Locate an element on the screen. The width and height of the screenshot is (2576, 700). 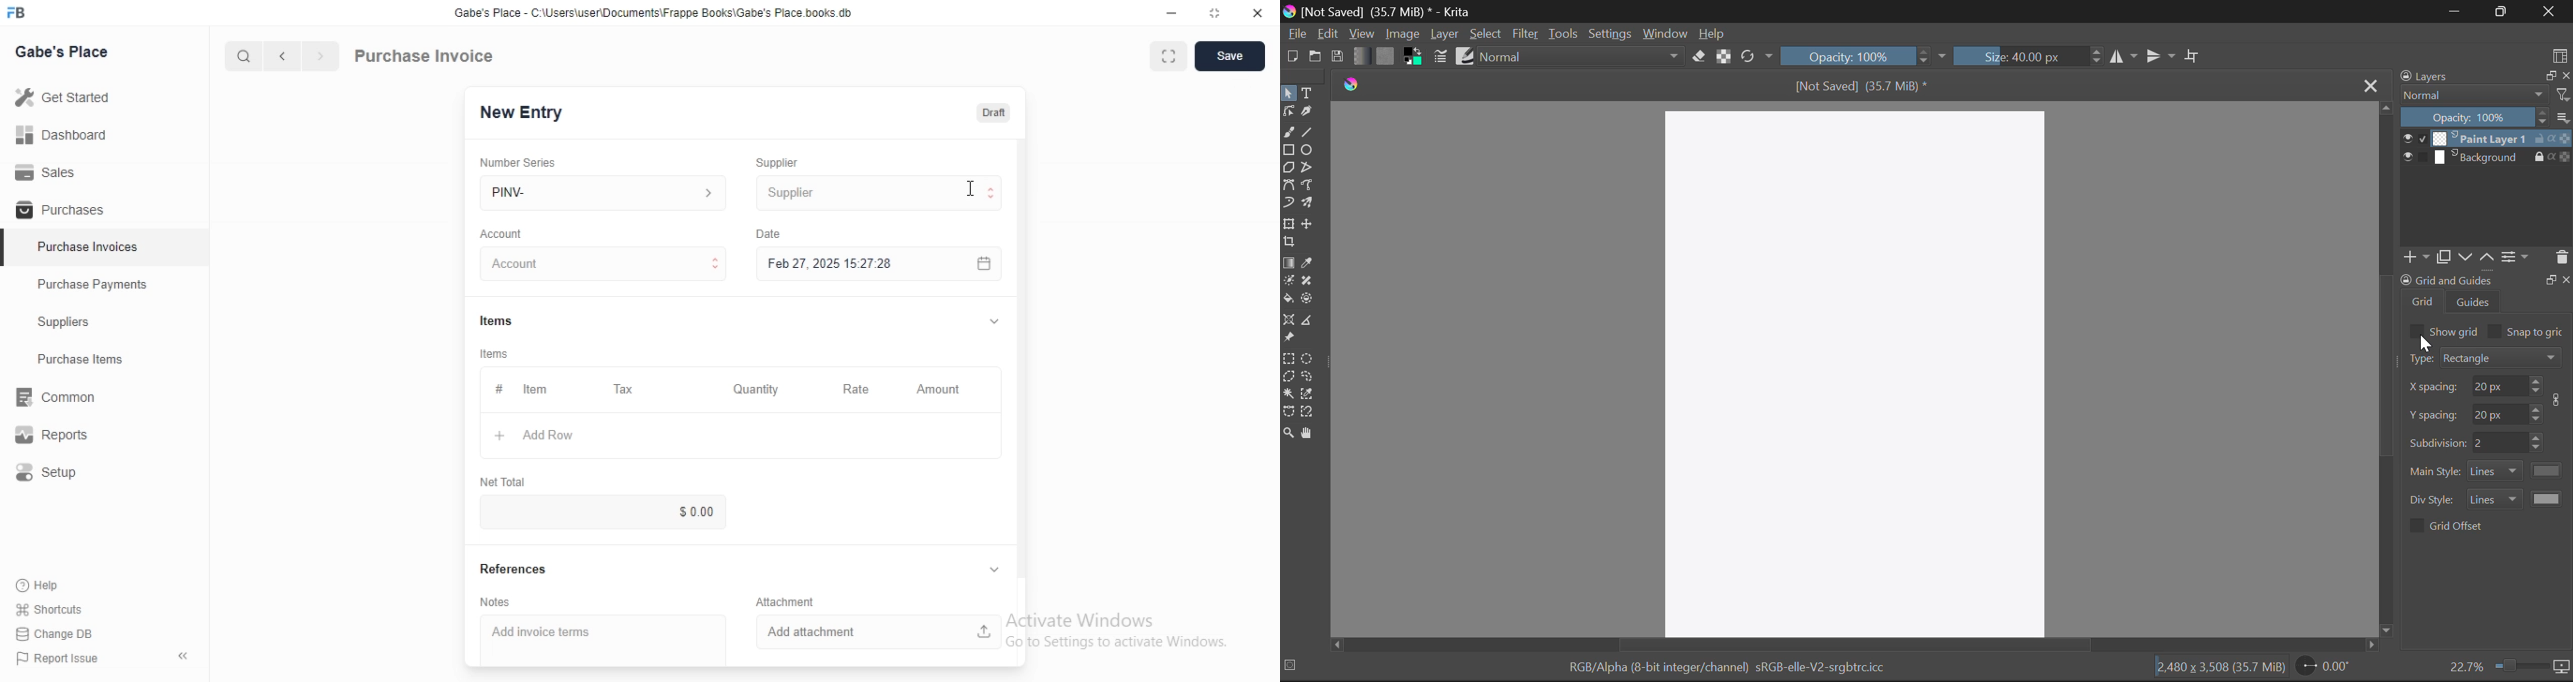
Add invoice terms is located at coordinates (603, 640).